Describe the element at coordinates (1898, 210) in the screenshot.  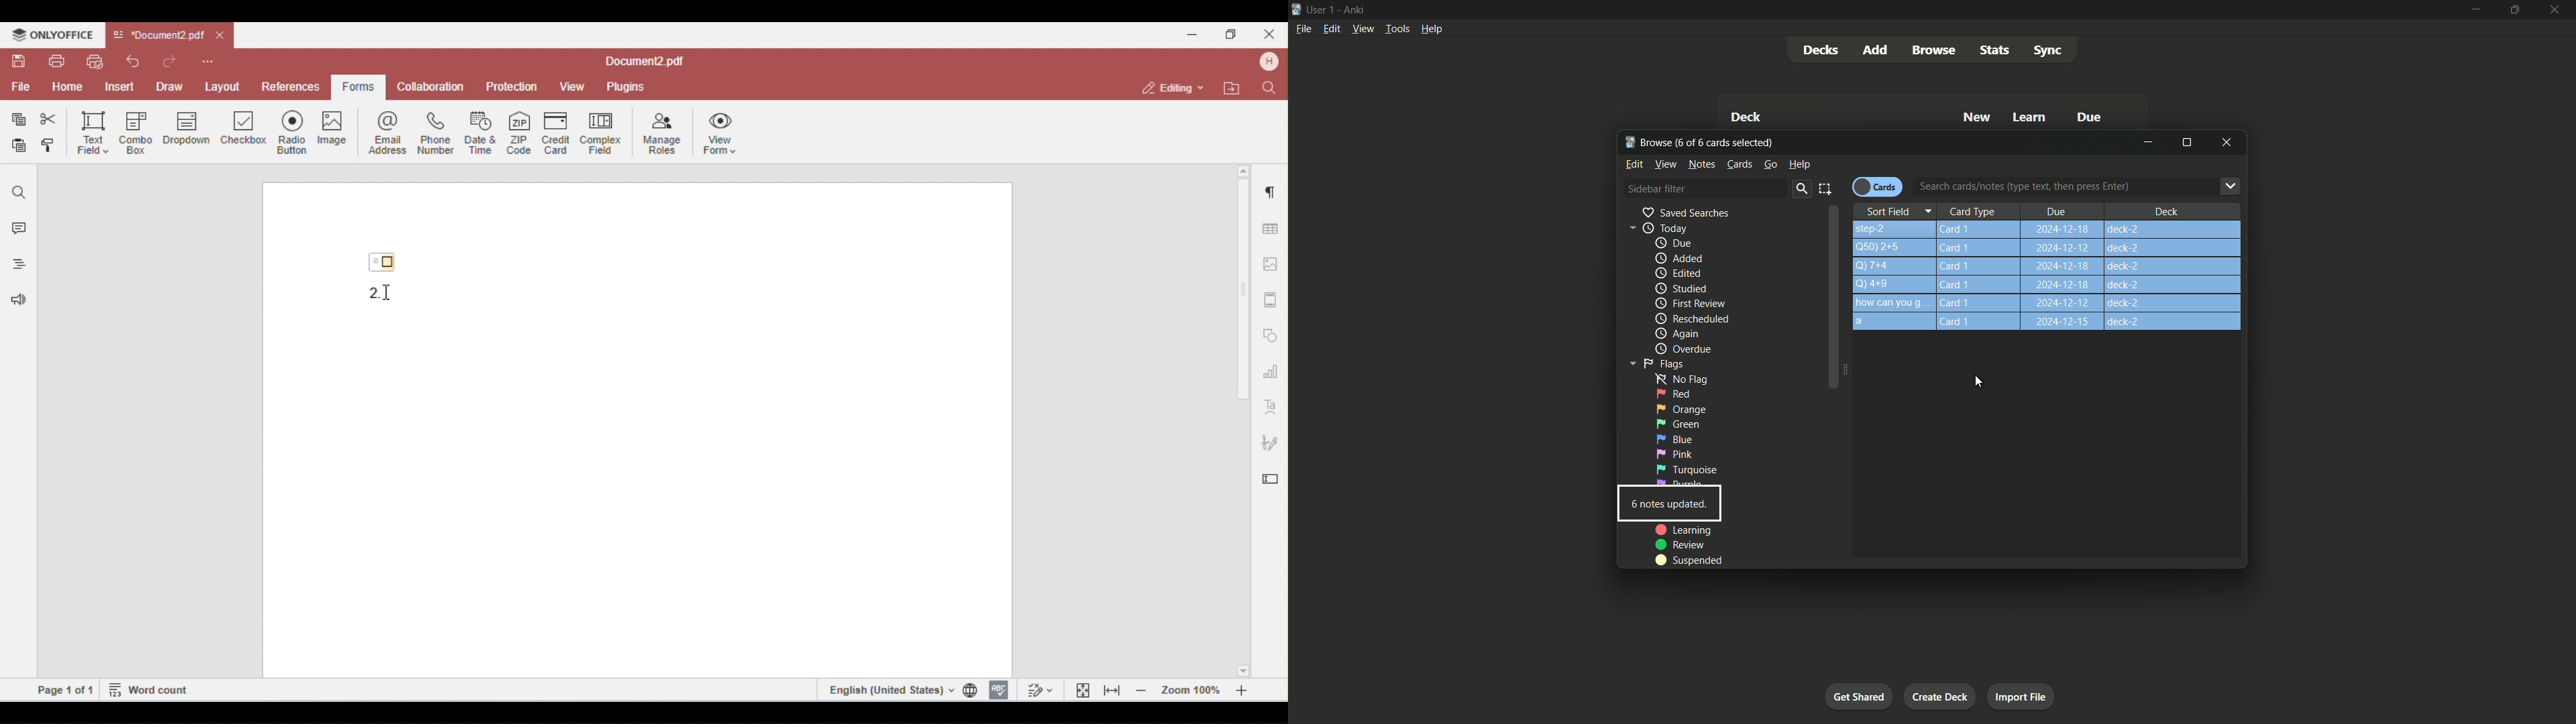
I see `Sort Field` at that location.